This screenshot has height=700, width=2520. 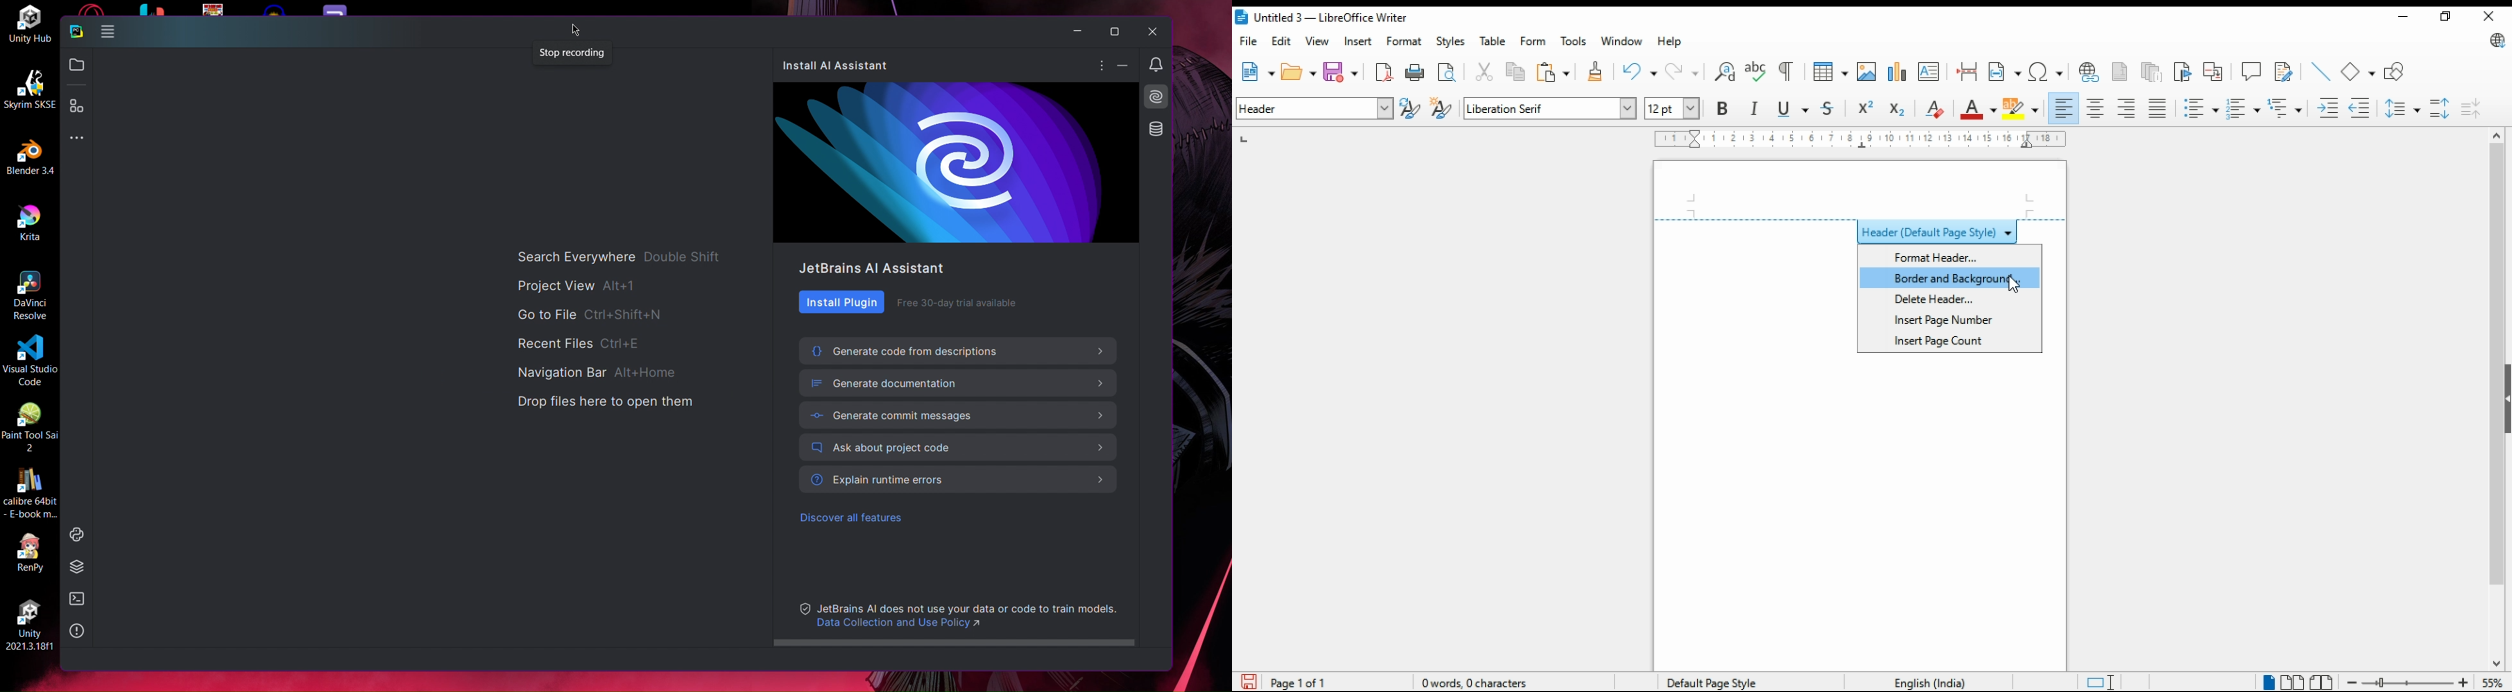 I want to click on italics, so click(x=1755, y=108).